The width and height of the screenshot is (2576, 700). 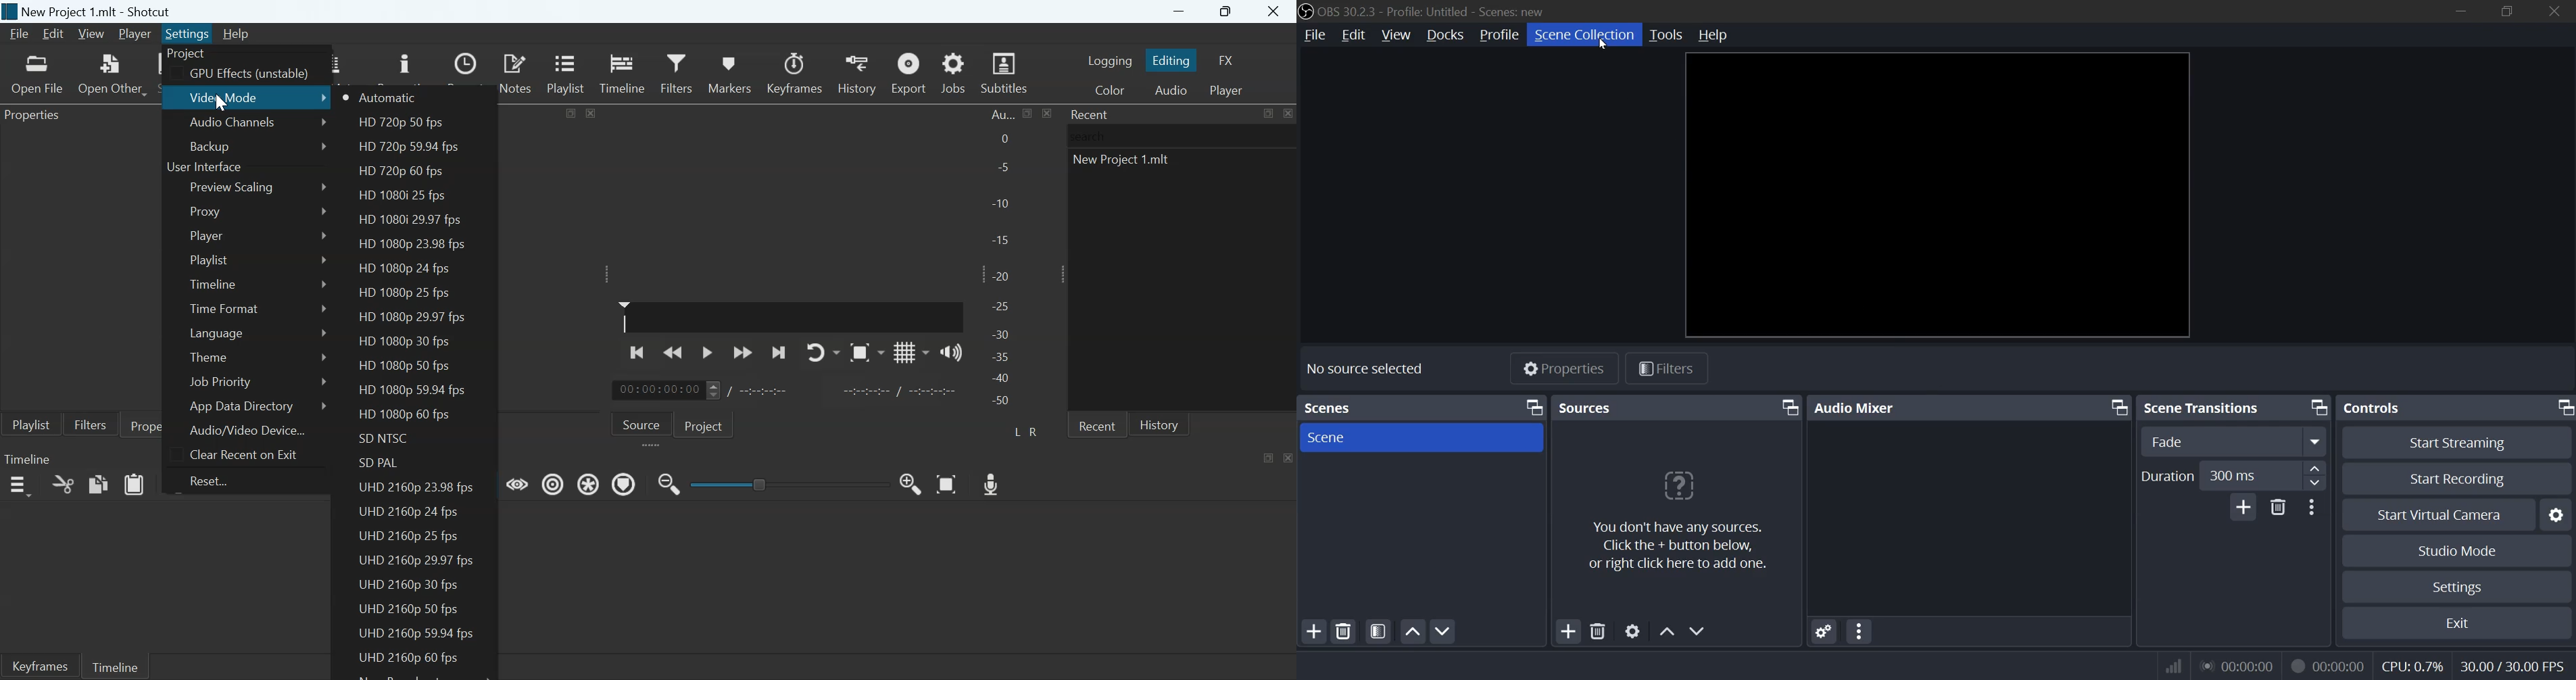 What do you see at coordinates (214, 481) in the screenshot?
I see `Reset` at bounding box center [214, 481].